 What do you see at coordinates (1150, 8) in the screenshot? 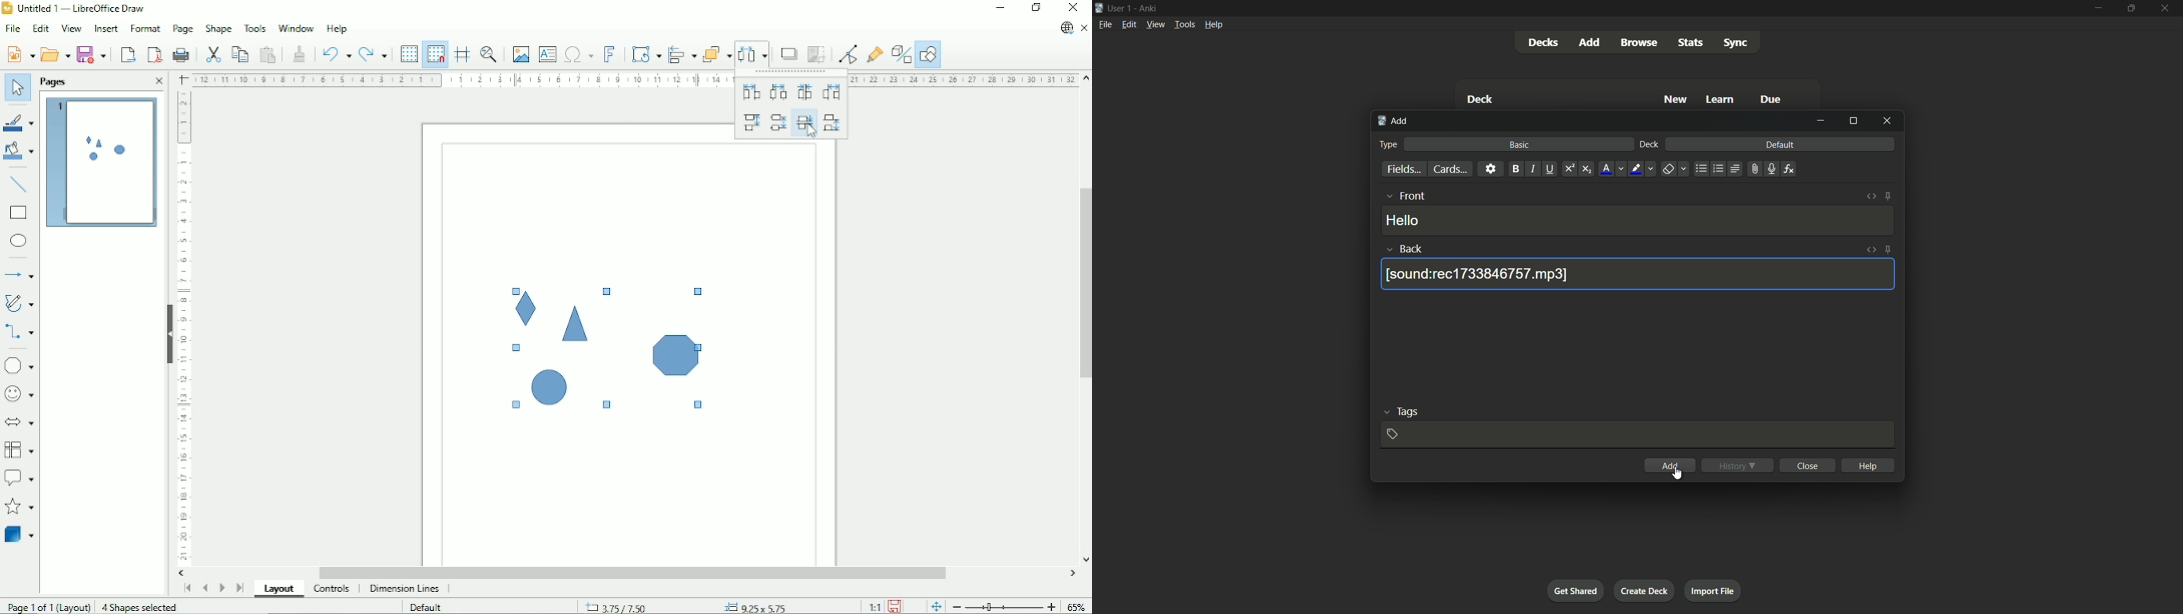
I see `app name` at bounding box center [1150, 8].